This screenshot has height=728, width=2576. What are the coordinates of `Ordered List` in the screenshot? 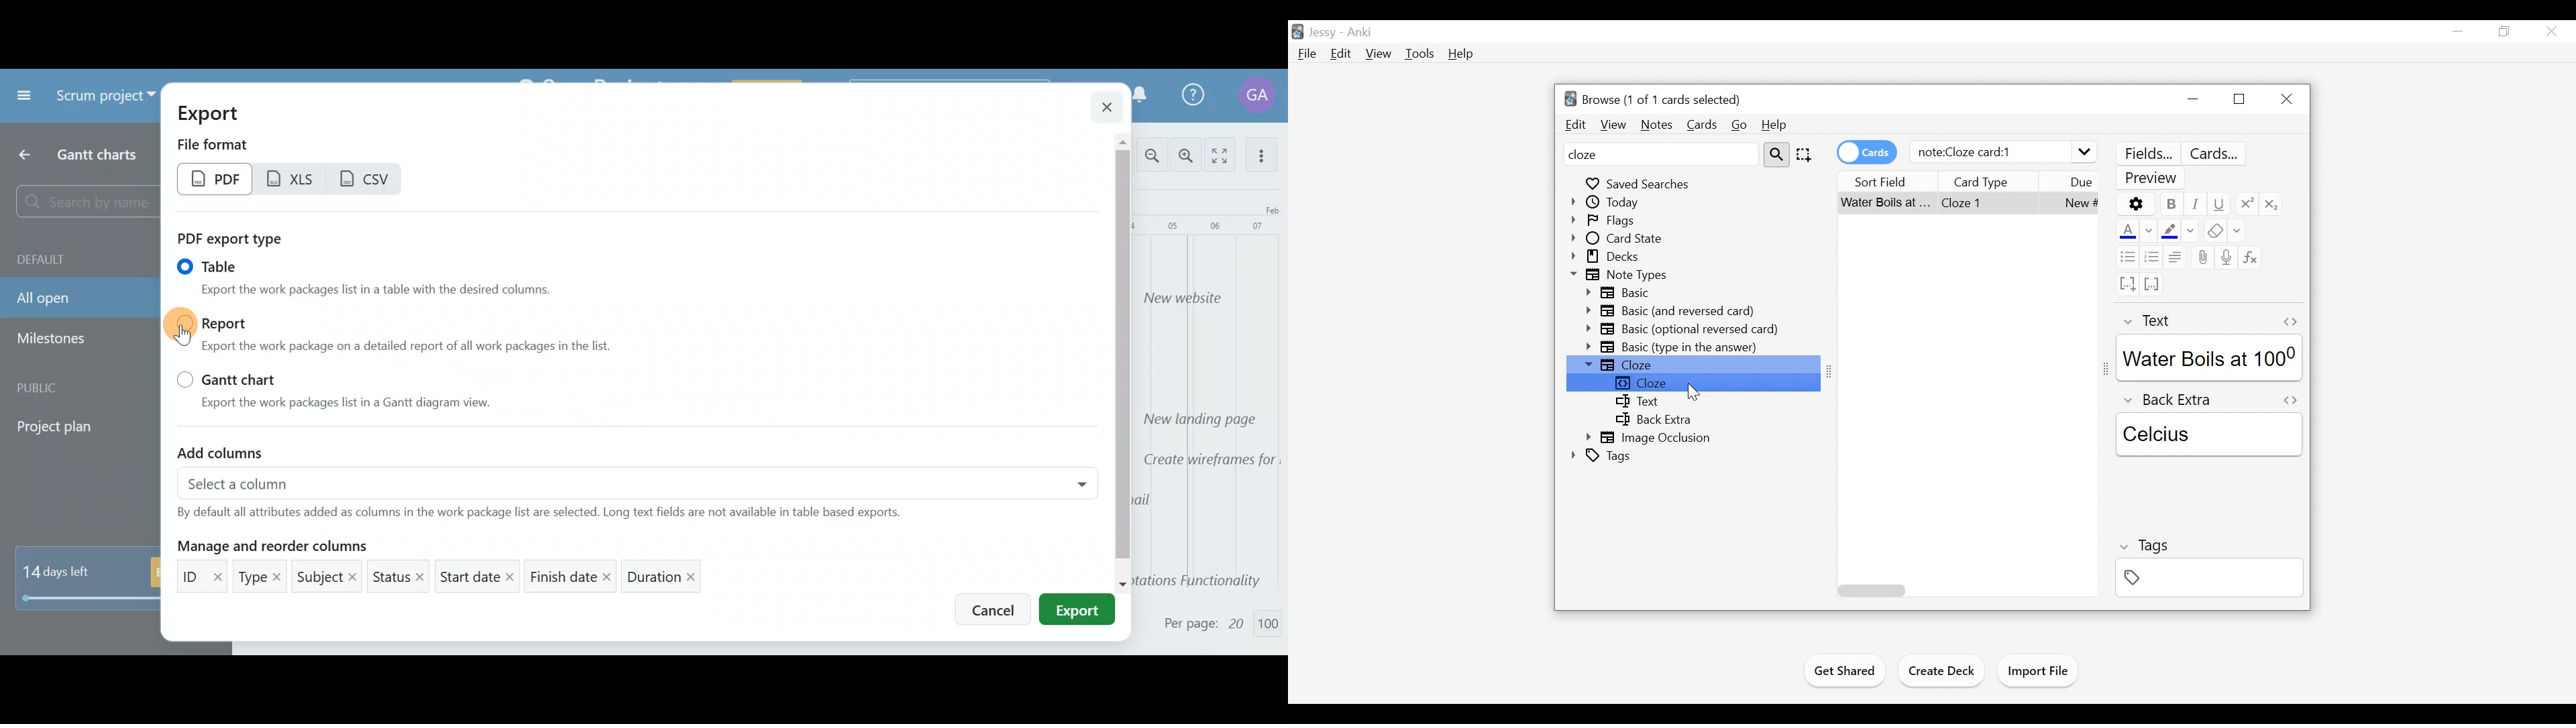 It's located at (2152, 257).